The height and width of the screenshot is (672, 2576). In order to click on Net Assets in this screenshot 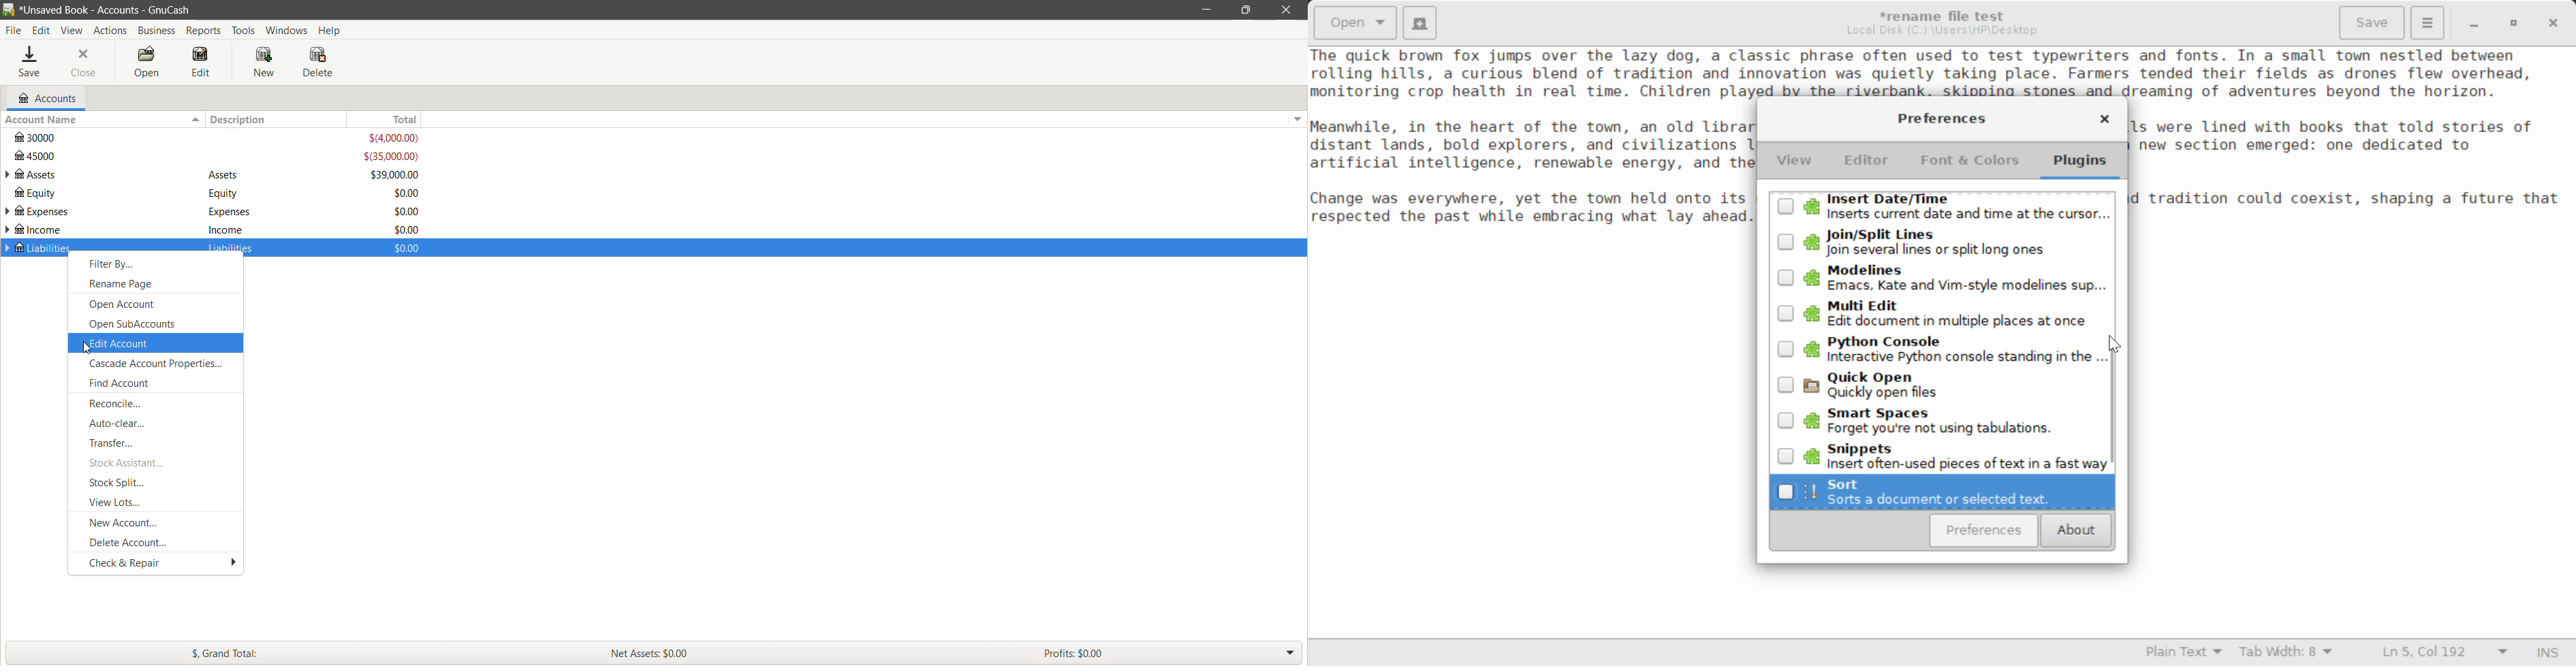, I will do `click(818, 653)`.